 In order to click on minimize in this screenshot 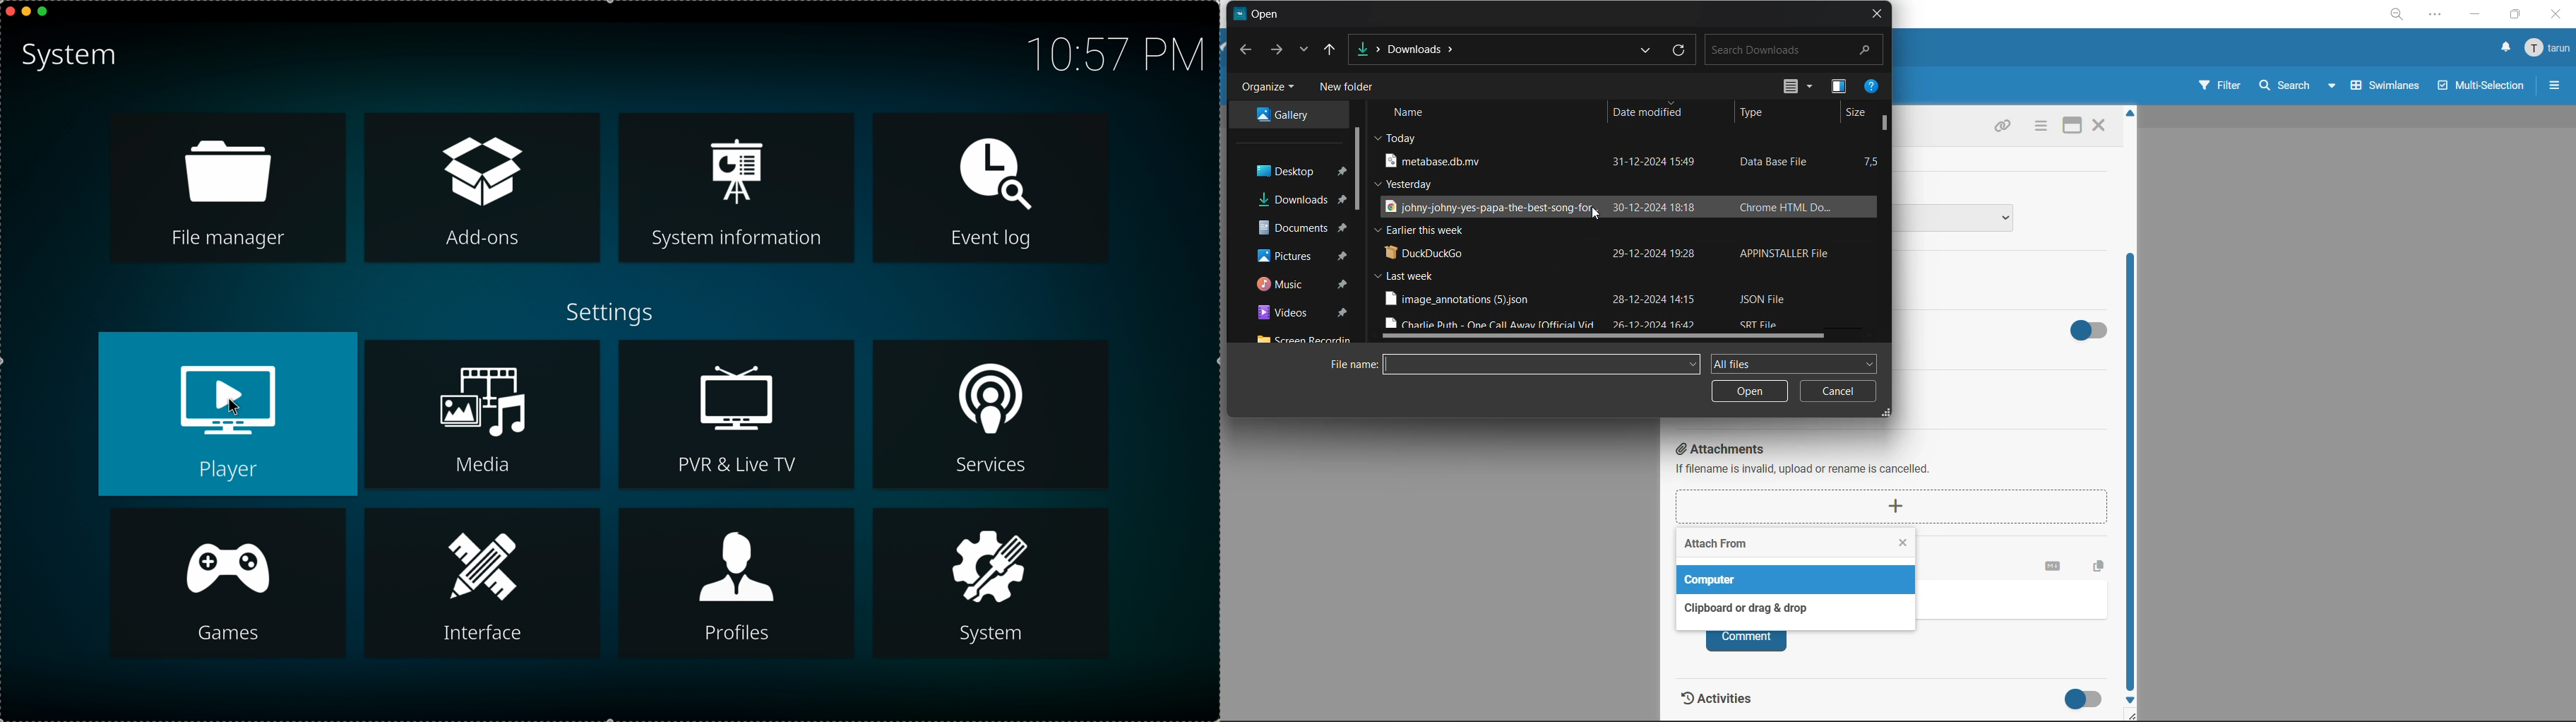, I will do `click(2474, 16)`.